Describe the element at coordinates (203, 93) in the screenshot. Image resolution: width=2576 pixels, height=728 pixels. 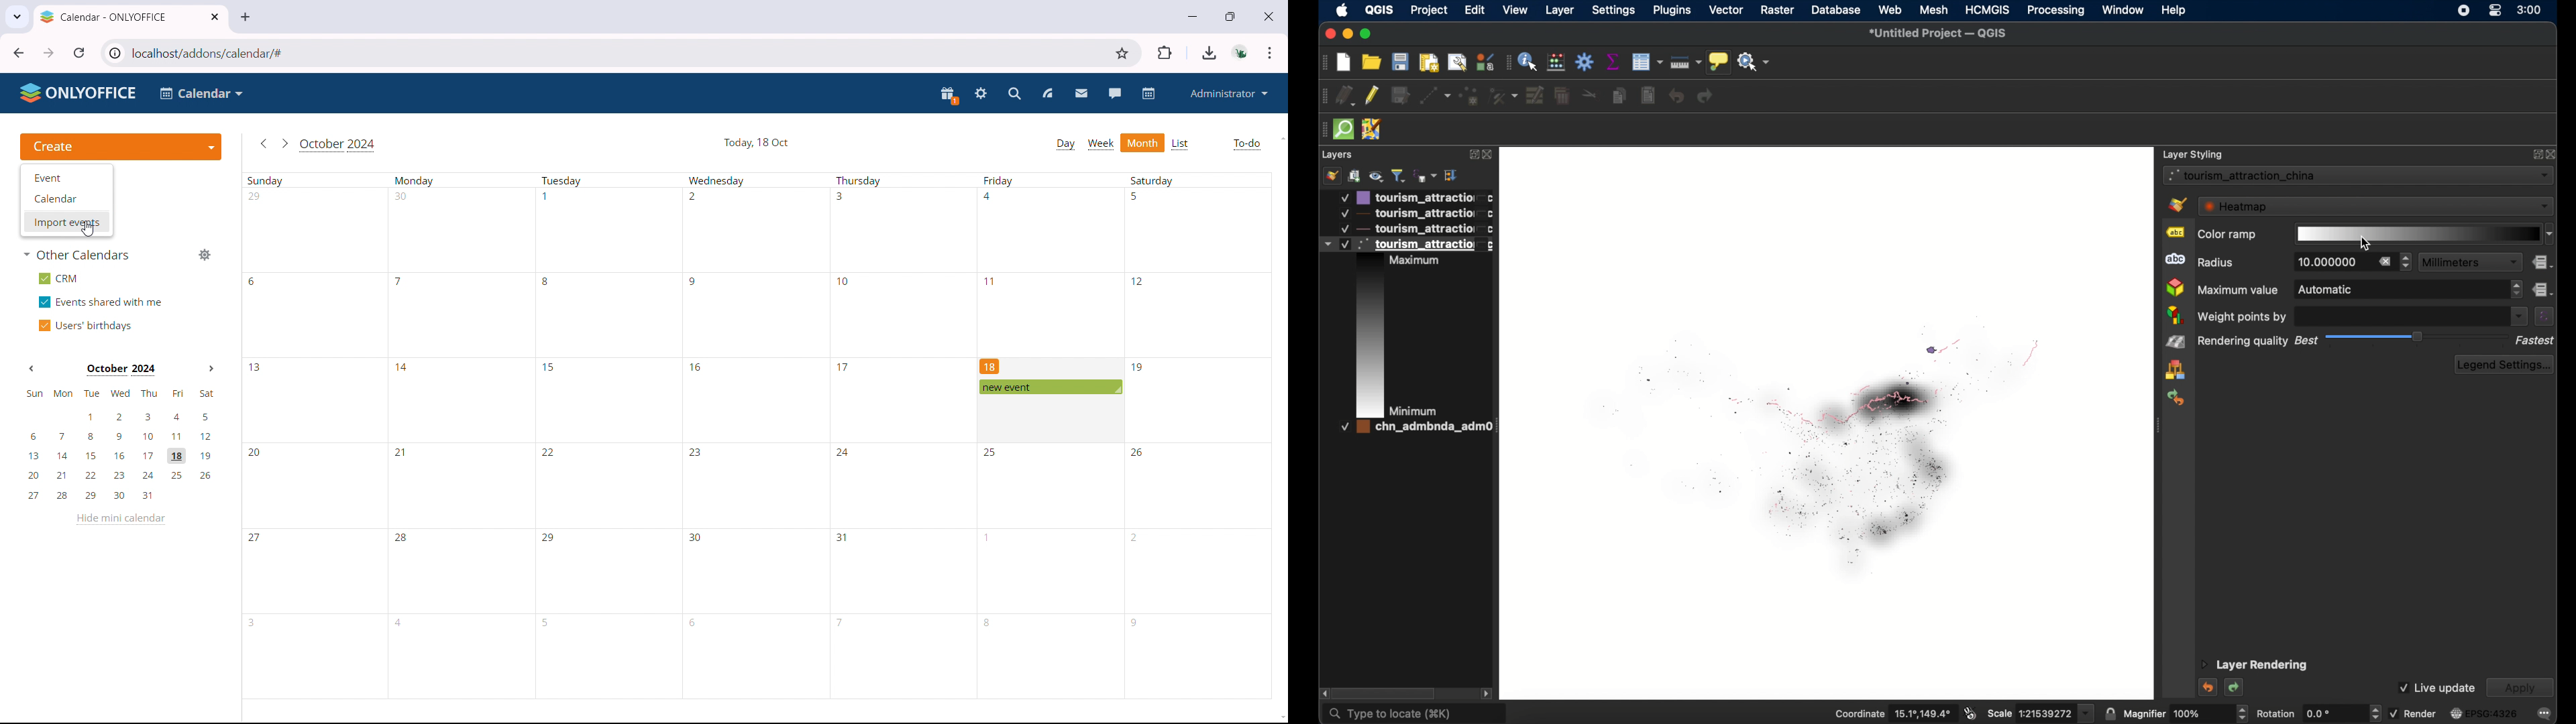
I see `Calendar` at that location.